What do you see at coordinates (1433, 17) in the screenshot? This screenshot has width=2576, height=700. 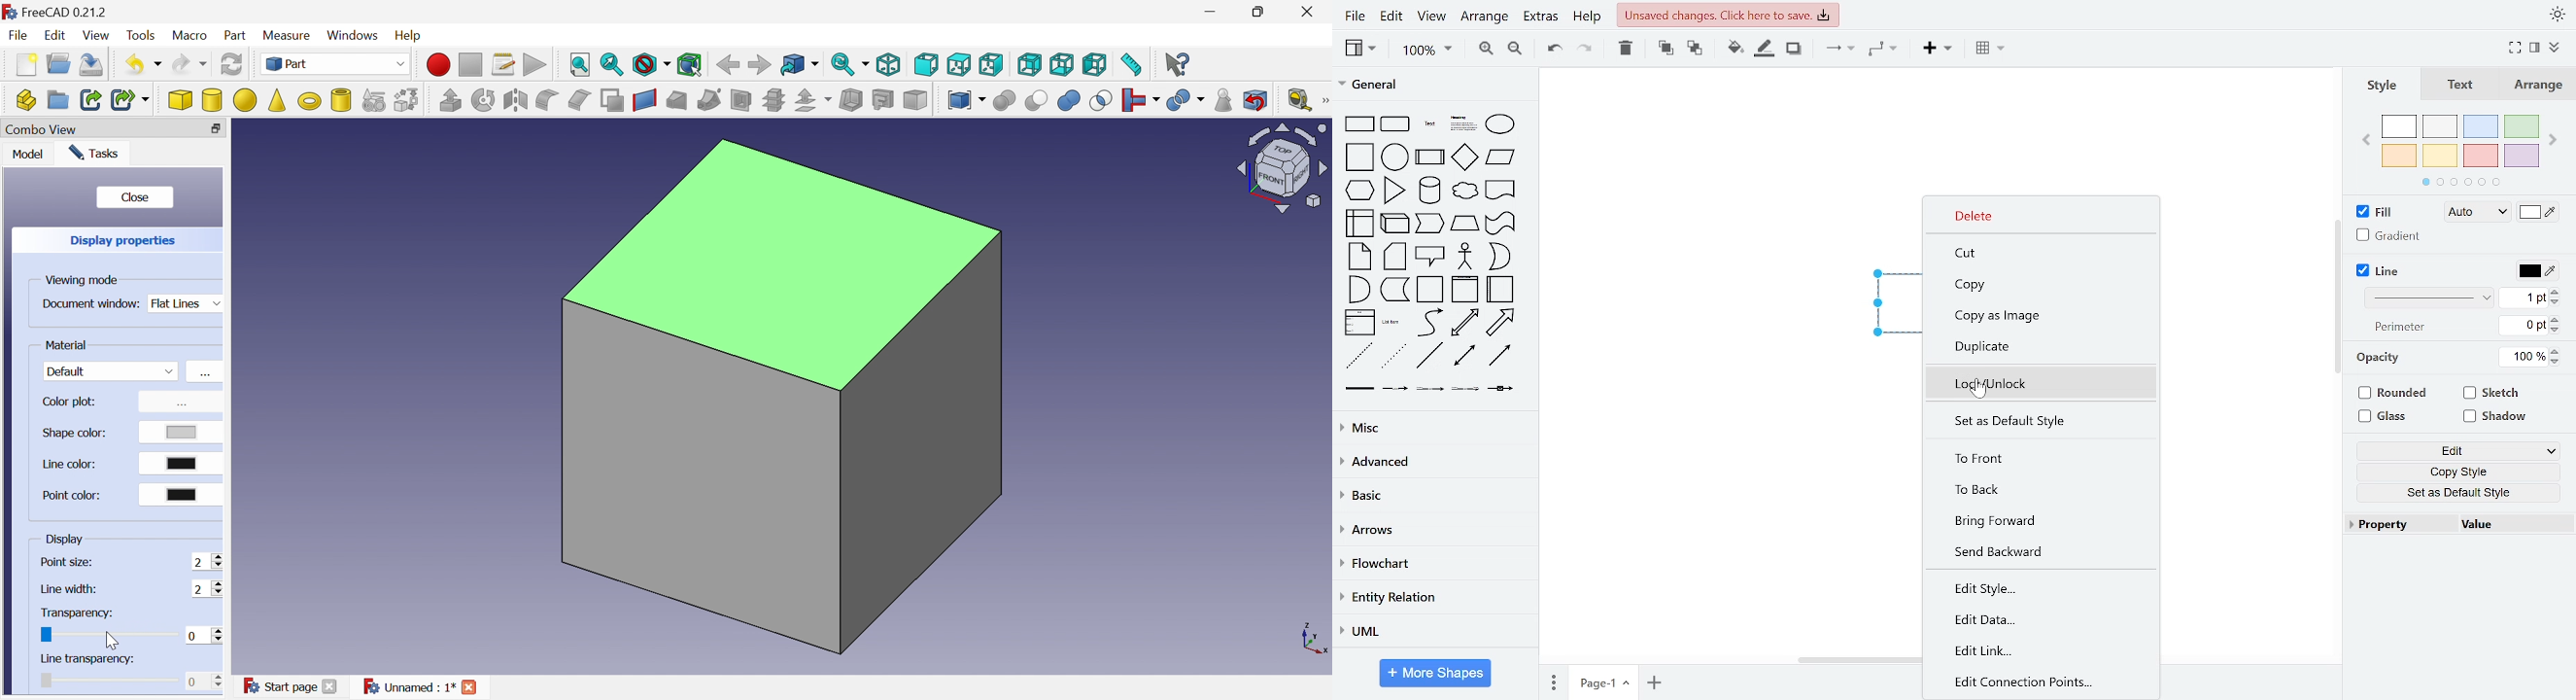 I see `view` at bounding box center [1433, 17].